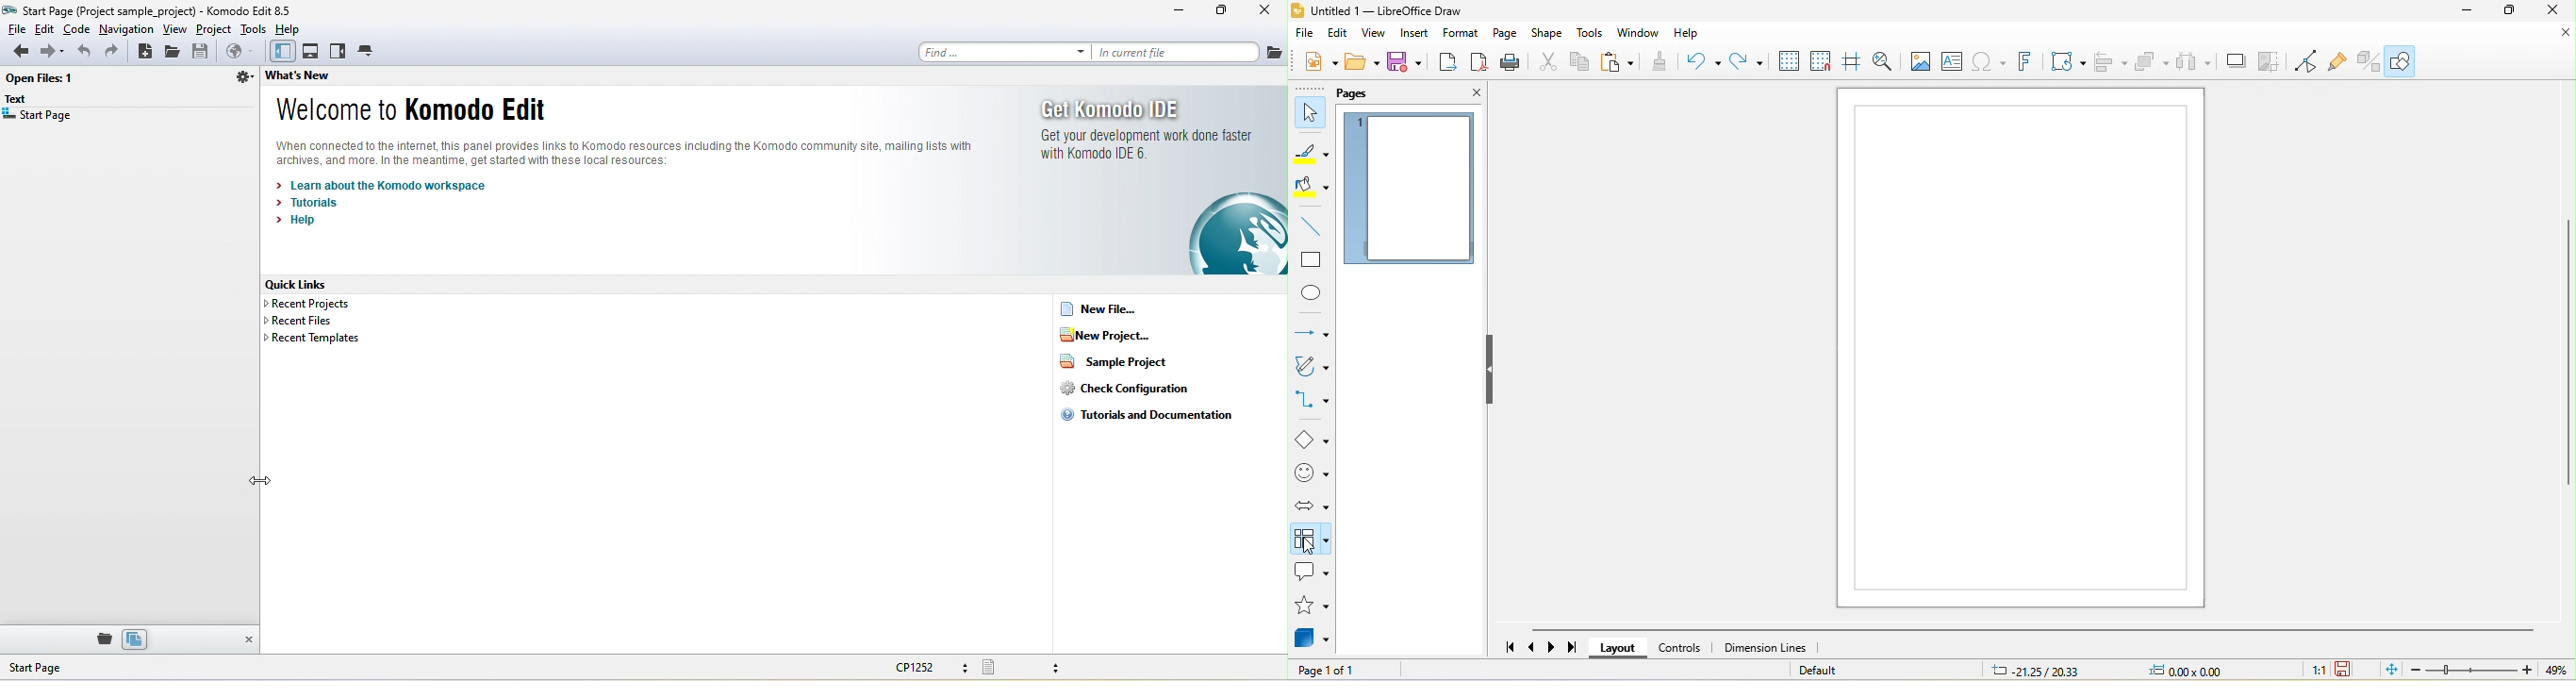 The width and height of the screenshot is (2576, 700). What do you see at coordinates (1313, 401) in the screenshot?
I see `connectors` at bounding box center [1313, 401].